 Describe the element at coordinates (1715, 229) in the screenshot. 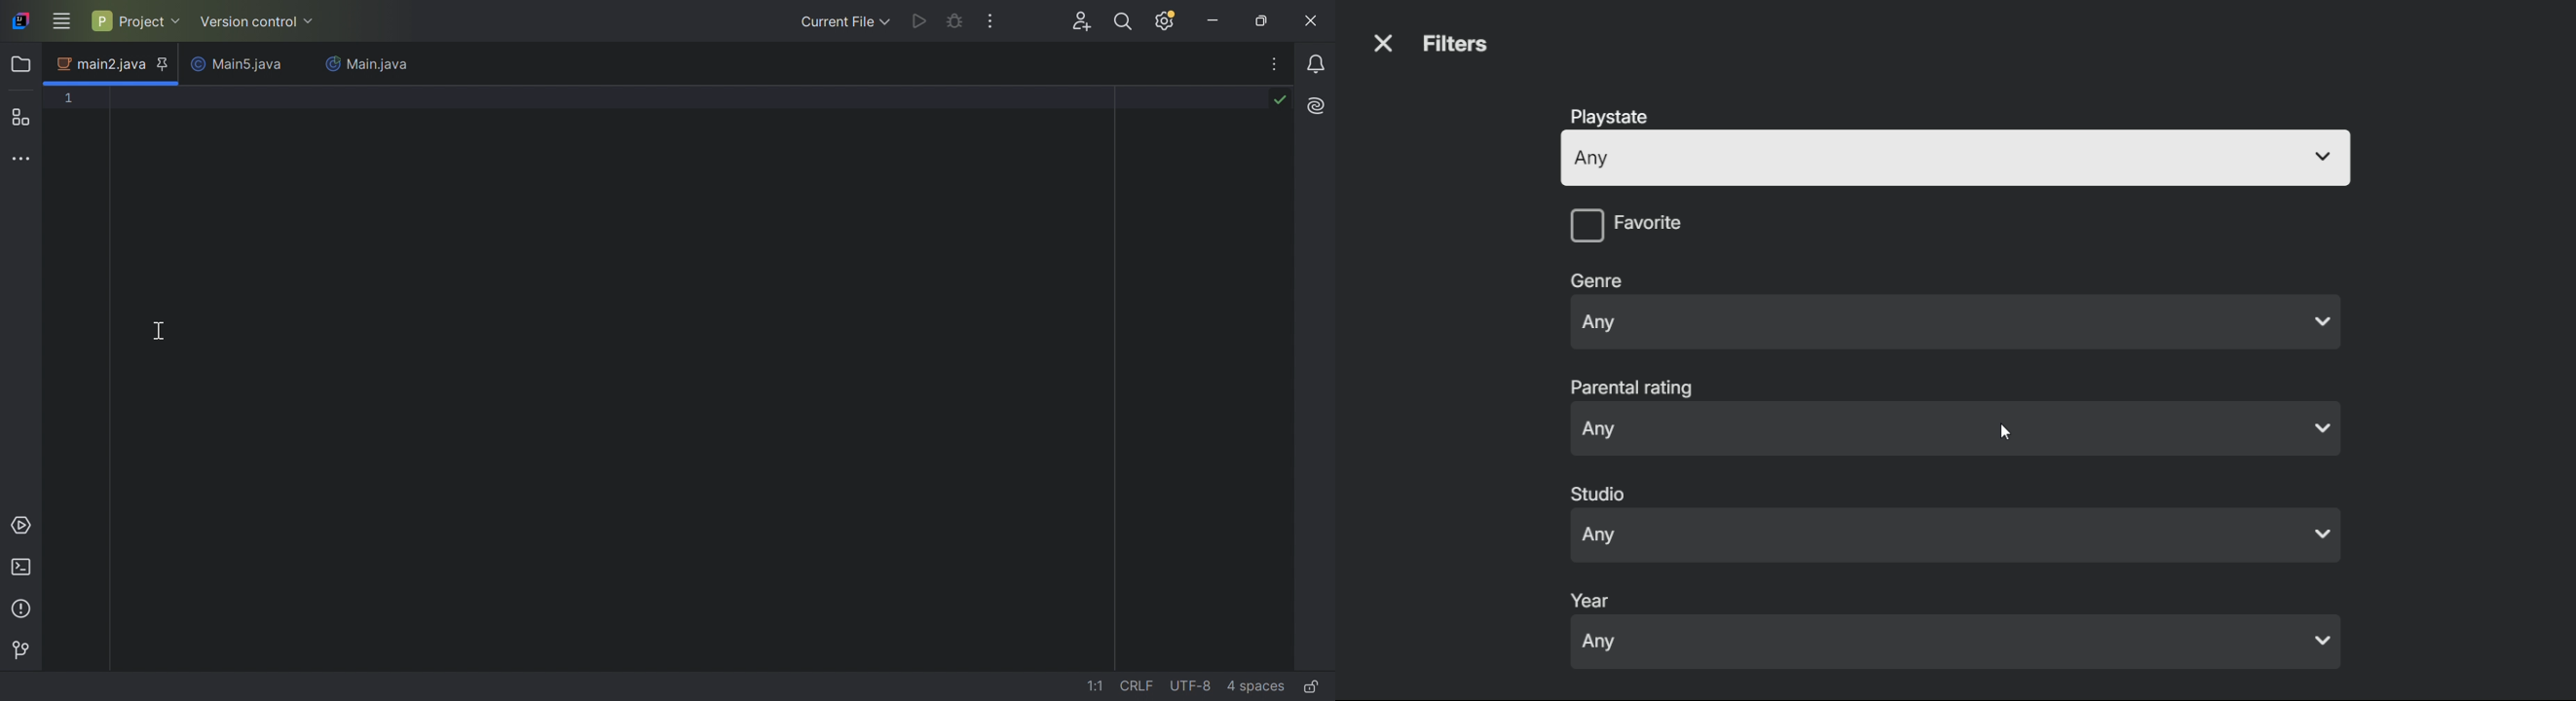

I see `checkbox: favorite` at that location.